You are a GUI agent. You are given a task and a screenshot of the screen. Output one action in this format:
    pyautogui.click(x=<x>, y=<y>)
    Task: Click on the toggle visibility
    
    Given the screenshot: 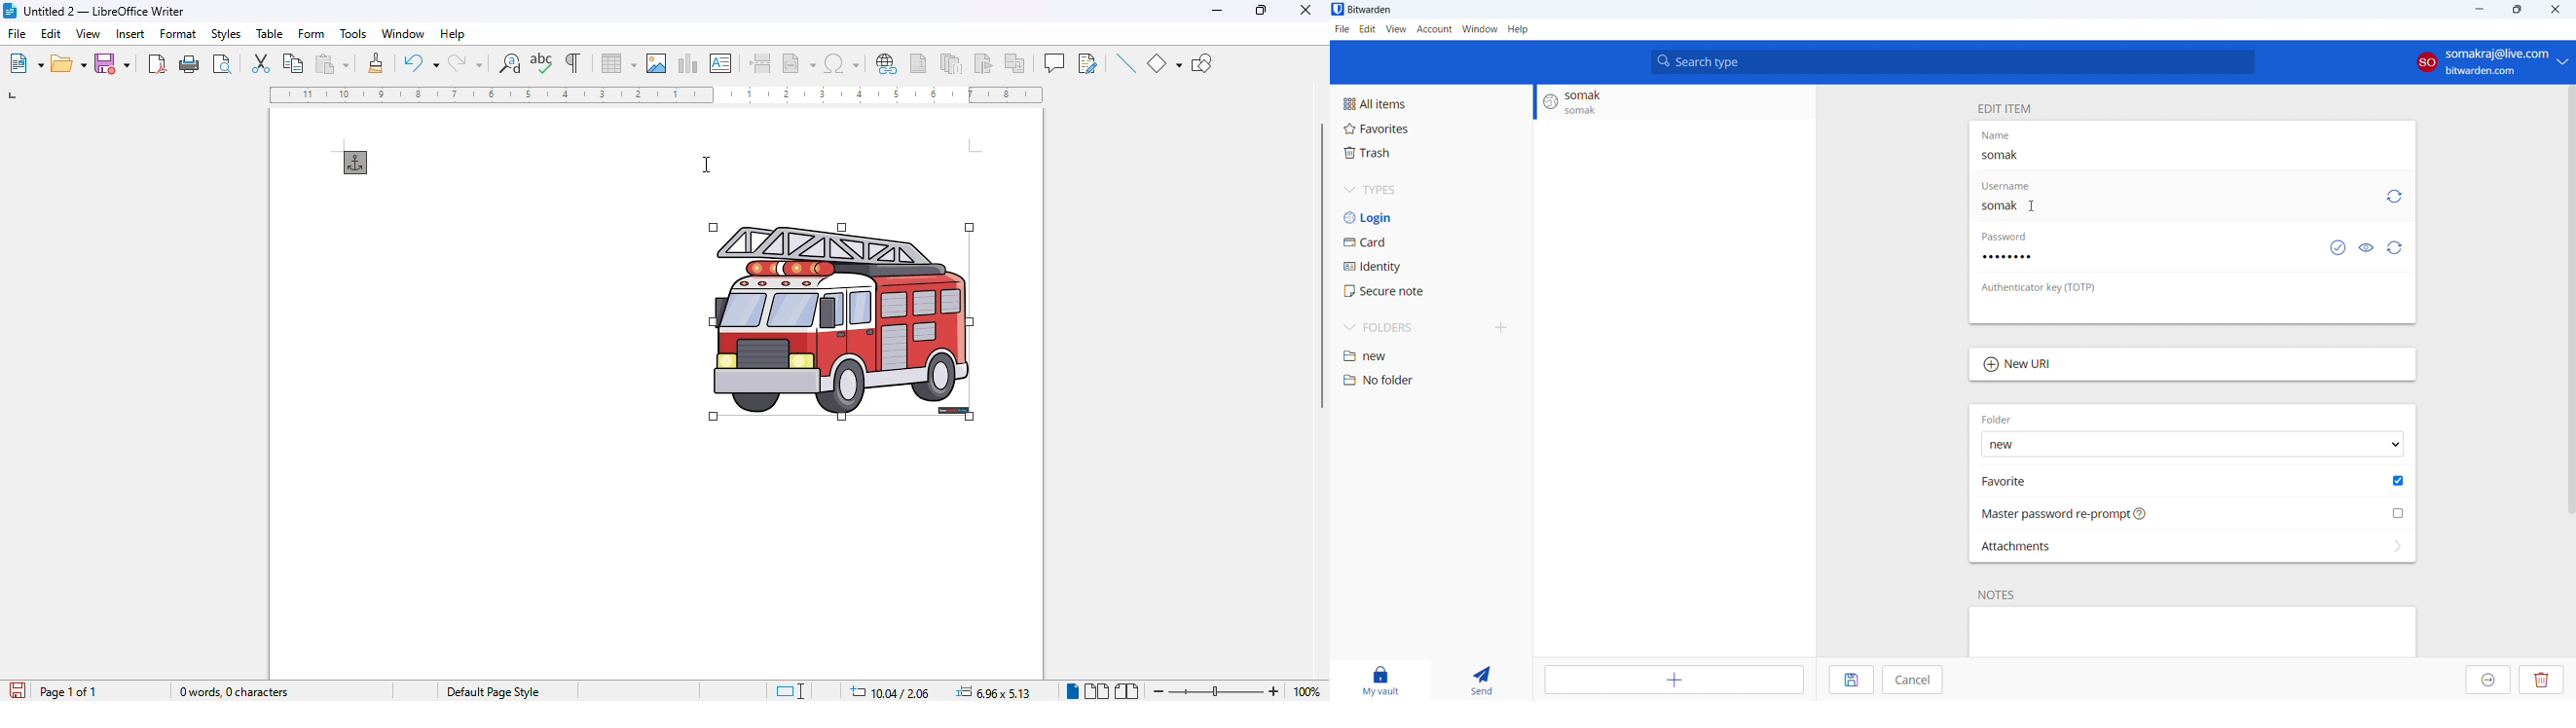 What is the action you would take?
    pyautogui.click(x=2368, y=247)
    